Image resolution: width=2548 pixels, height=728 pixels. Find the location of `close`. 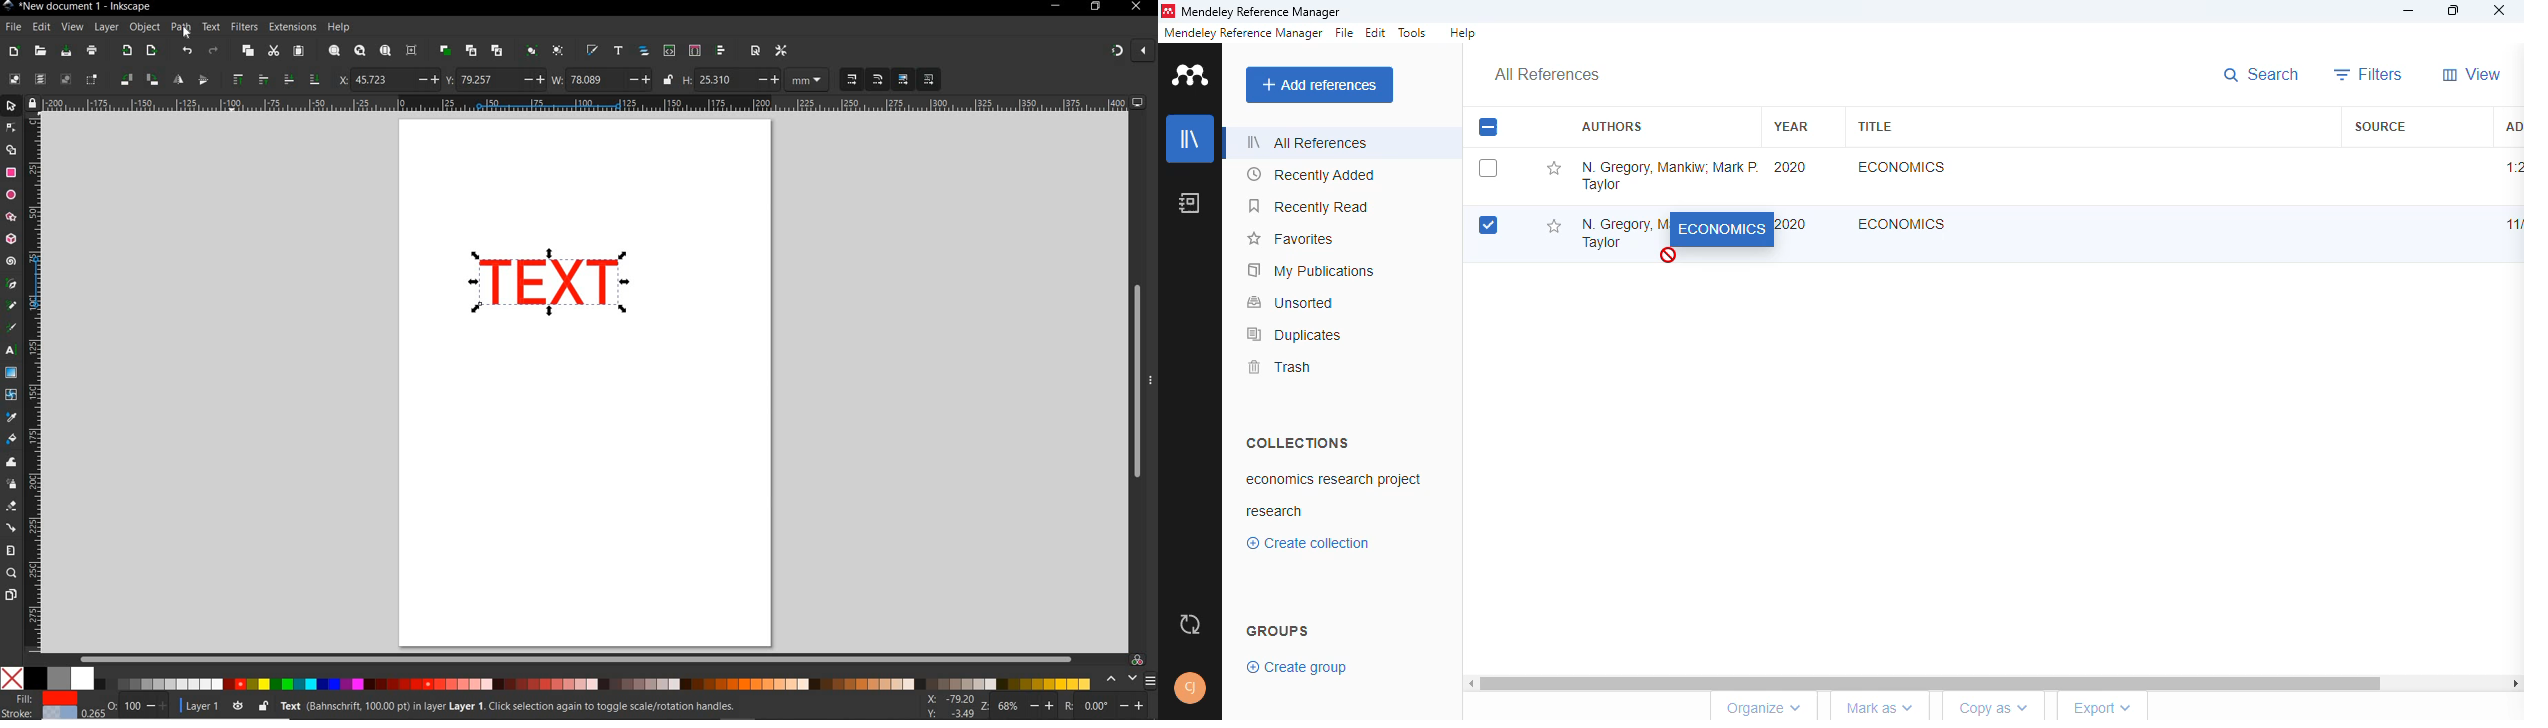

close is located at coordinates (2499, 12).